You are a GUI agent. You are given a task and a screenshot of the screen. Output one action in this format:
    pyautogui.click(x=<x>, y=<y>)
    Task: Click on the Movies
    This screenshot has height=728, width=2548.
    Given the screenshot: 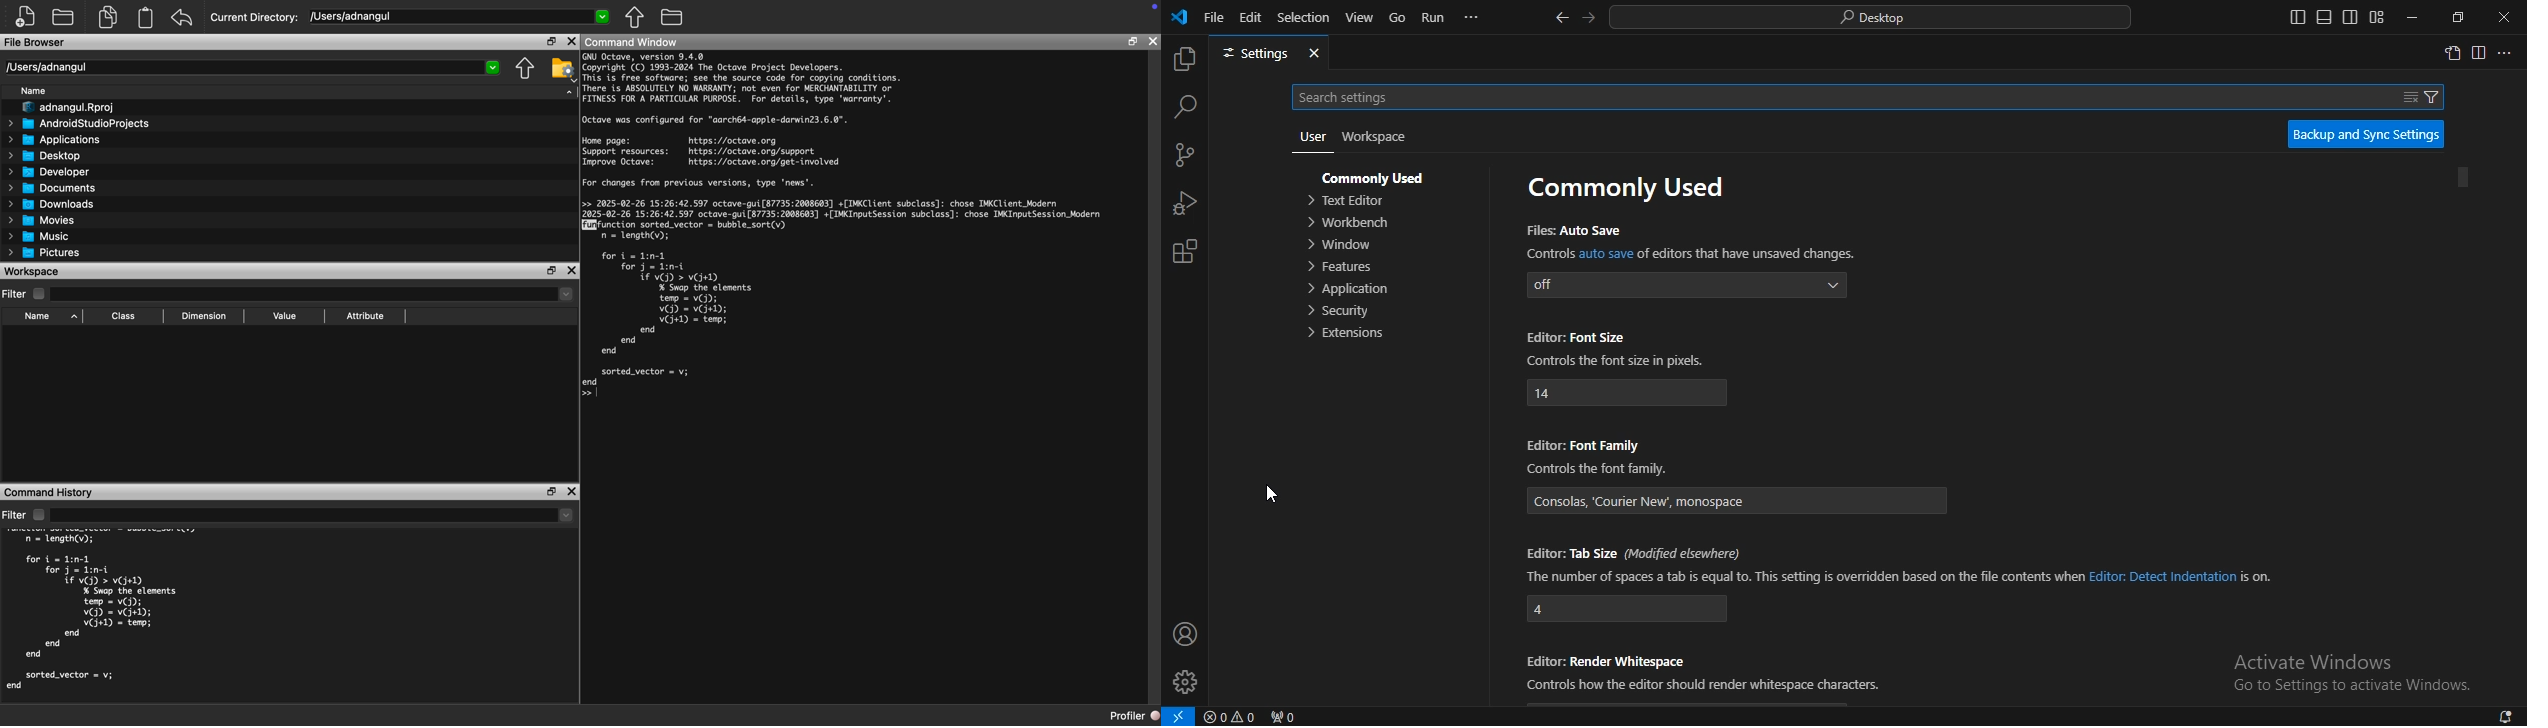 What is the action you would take?
    pyautogui.click(x=42, y=220)
    